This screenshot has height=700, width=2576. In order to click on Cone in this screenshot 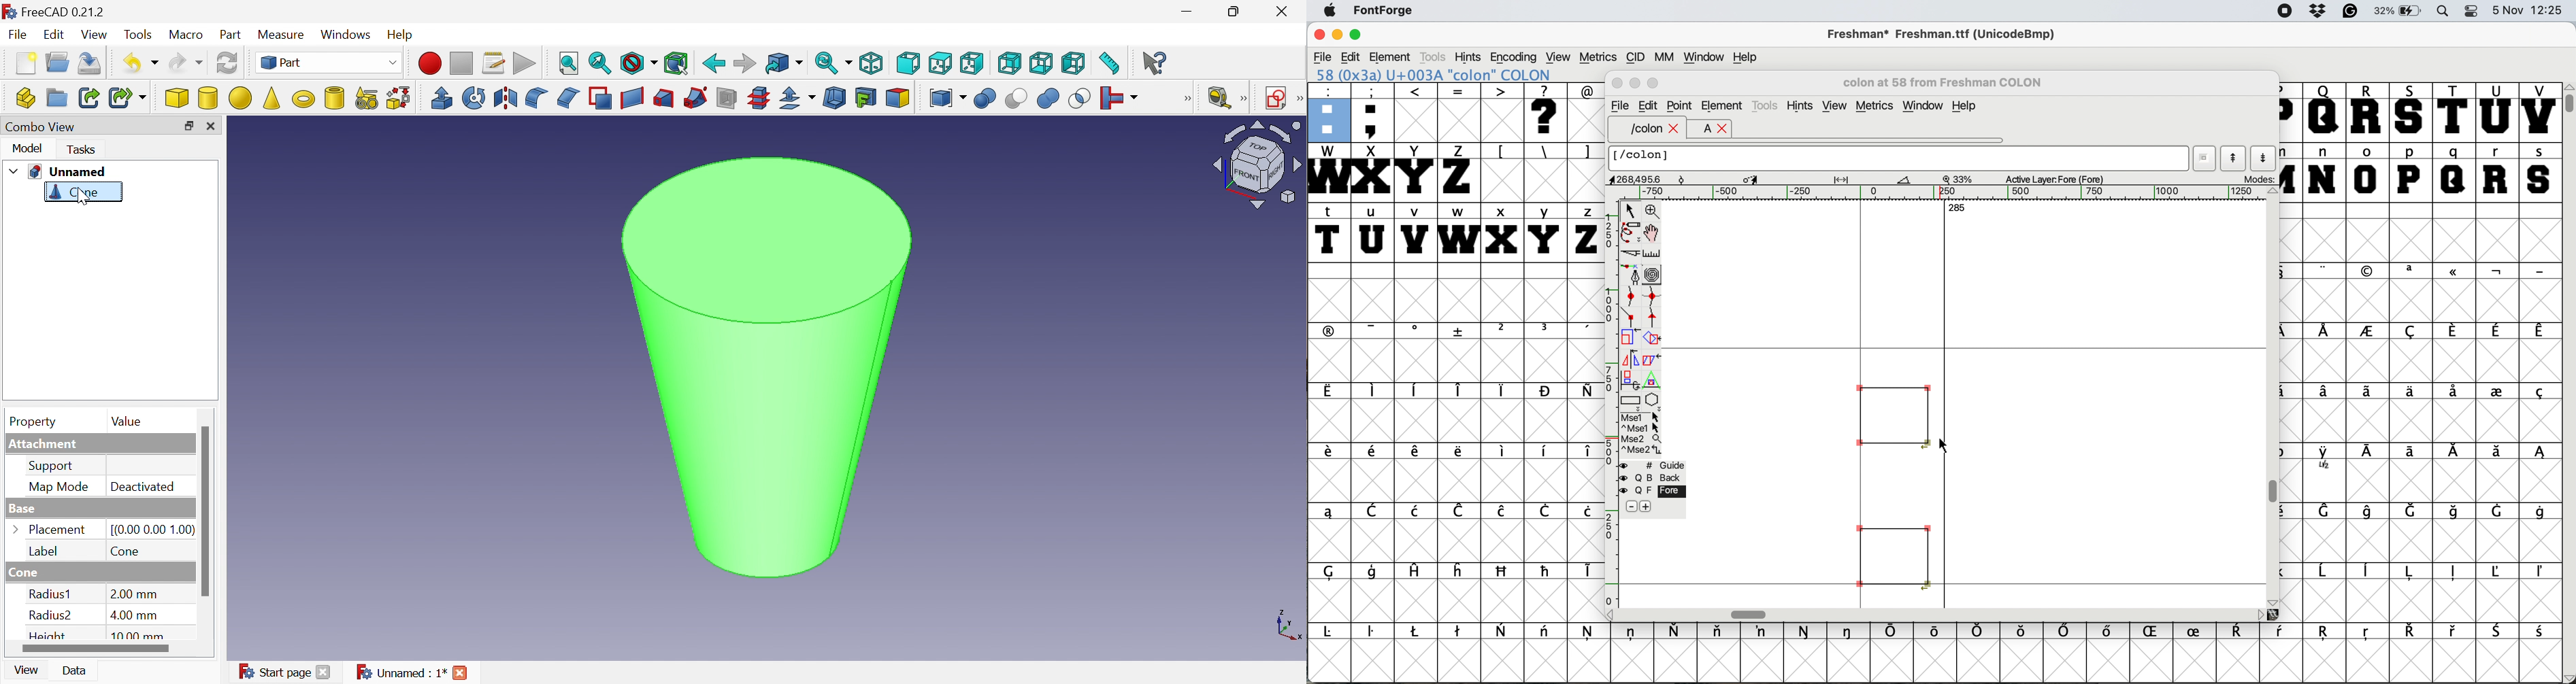, I will do `click(767, 368)`.